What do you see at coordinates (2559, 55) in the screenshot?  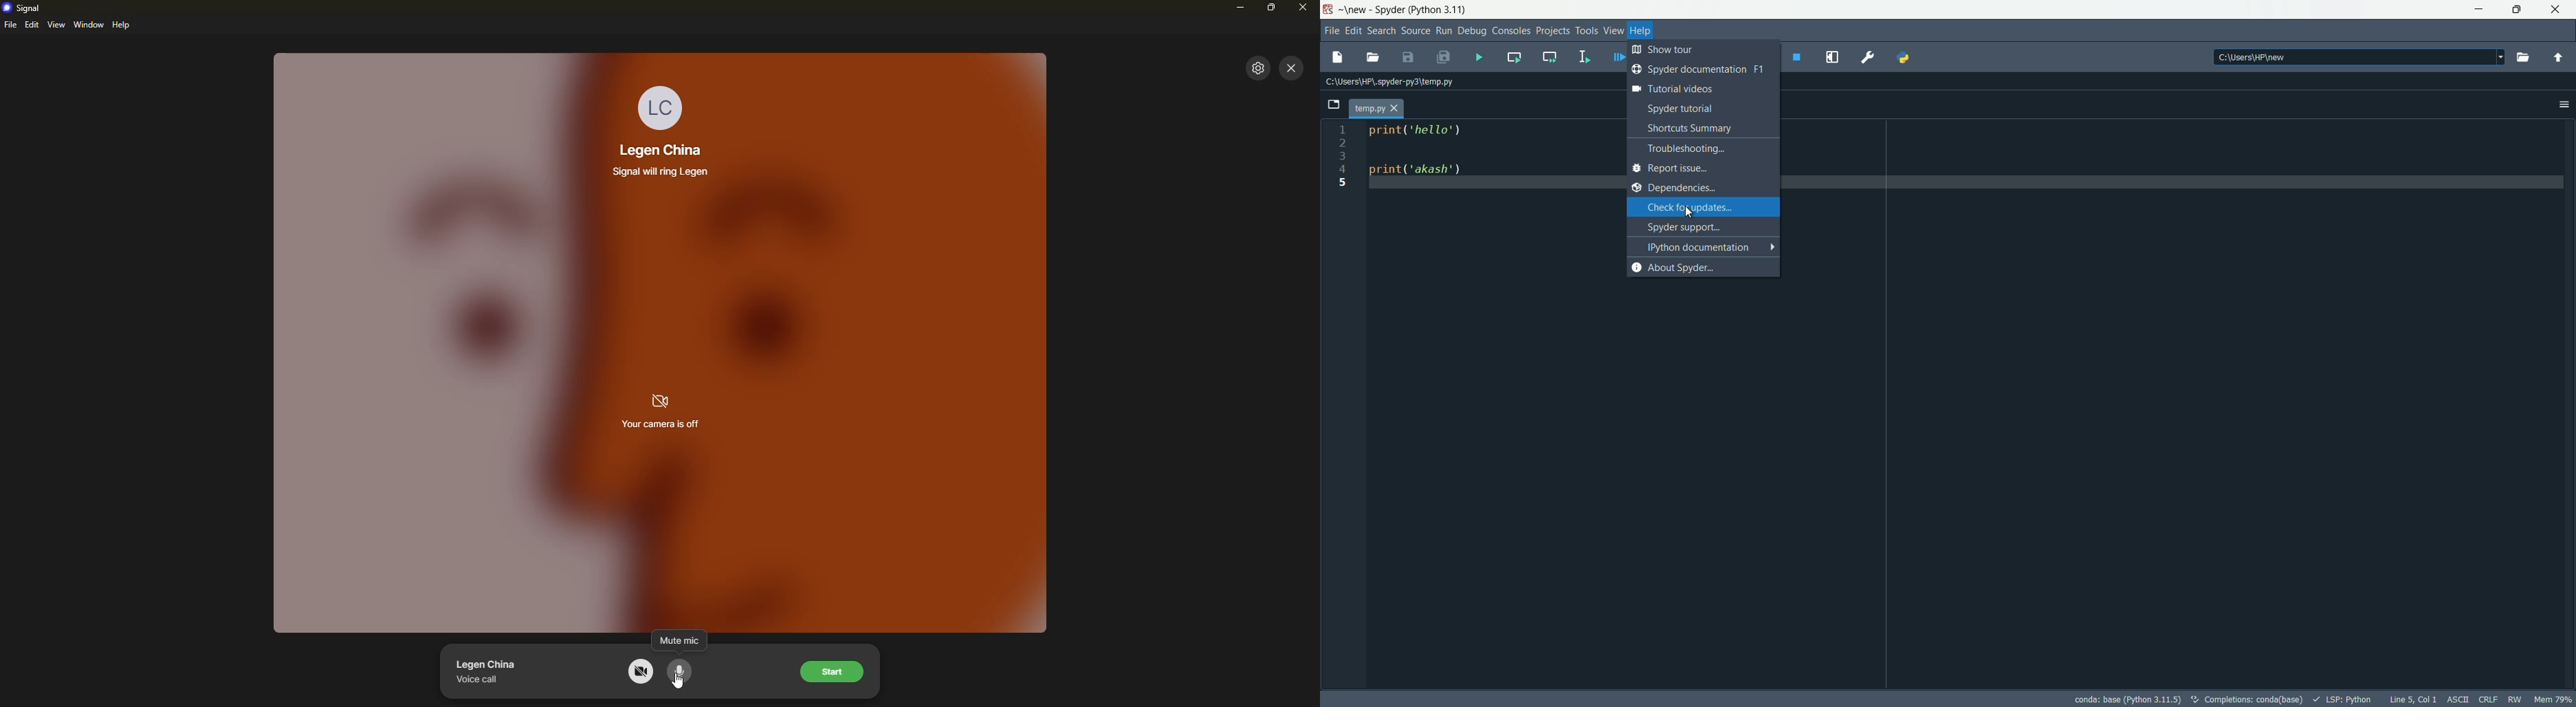 I see `change to parent directory` at bounding box center [2559, 55].